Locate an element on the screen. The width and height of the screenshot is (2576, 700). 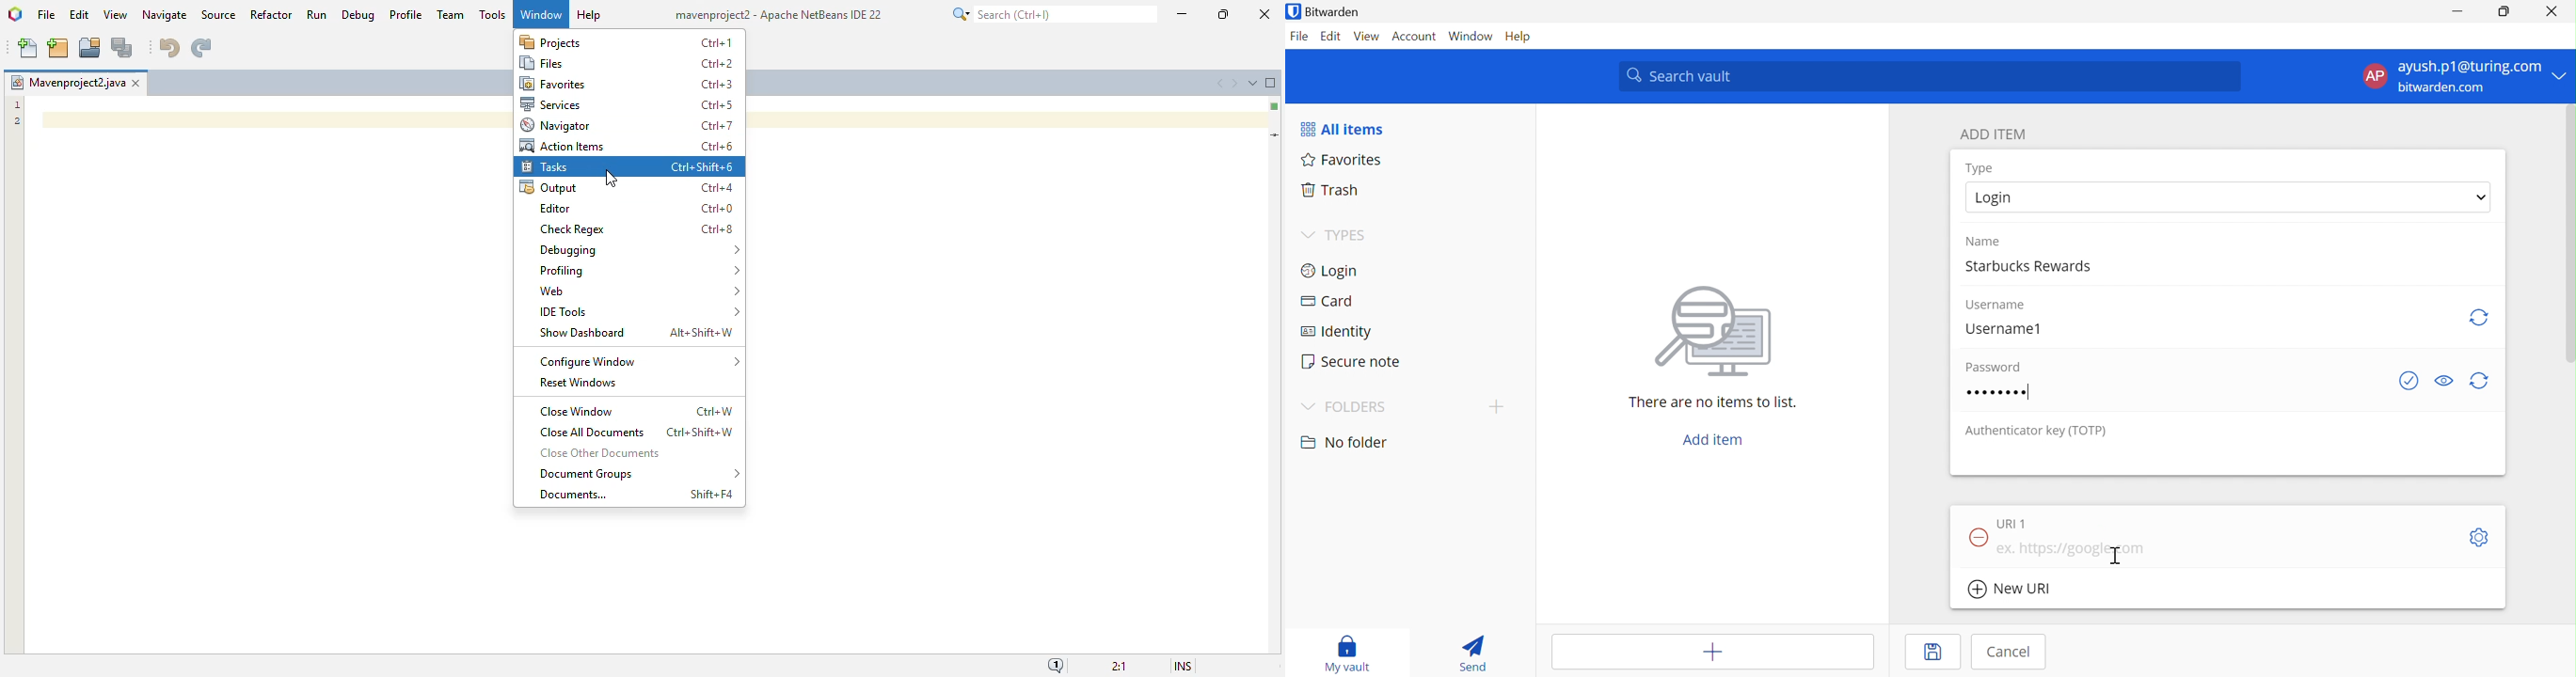
view is located at coordinates (116, 14).